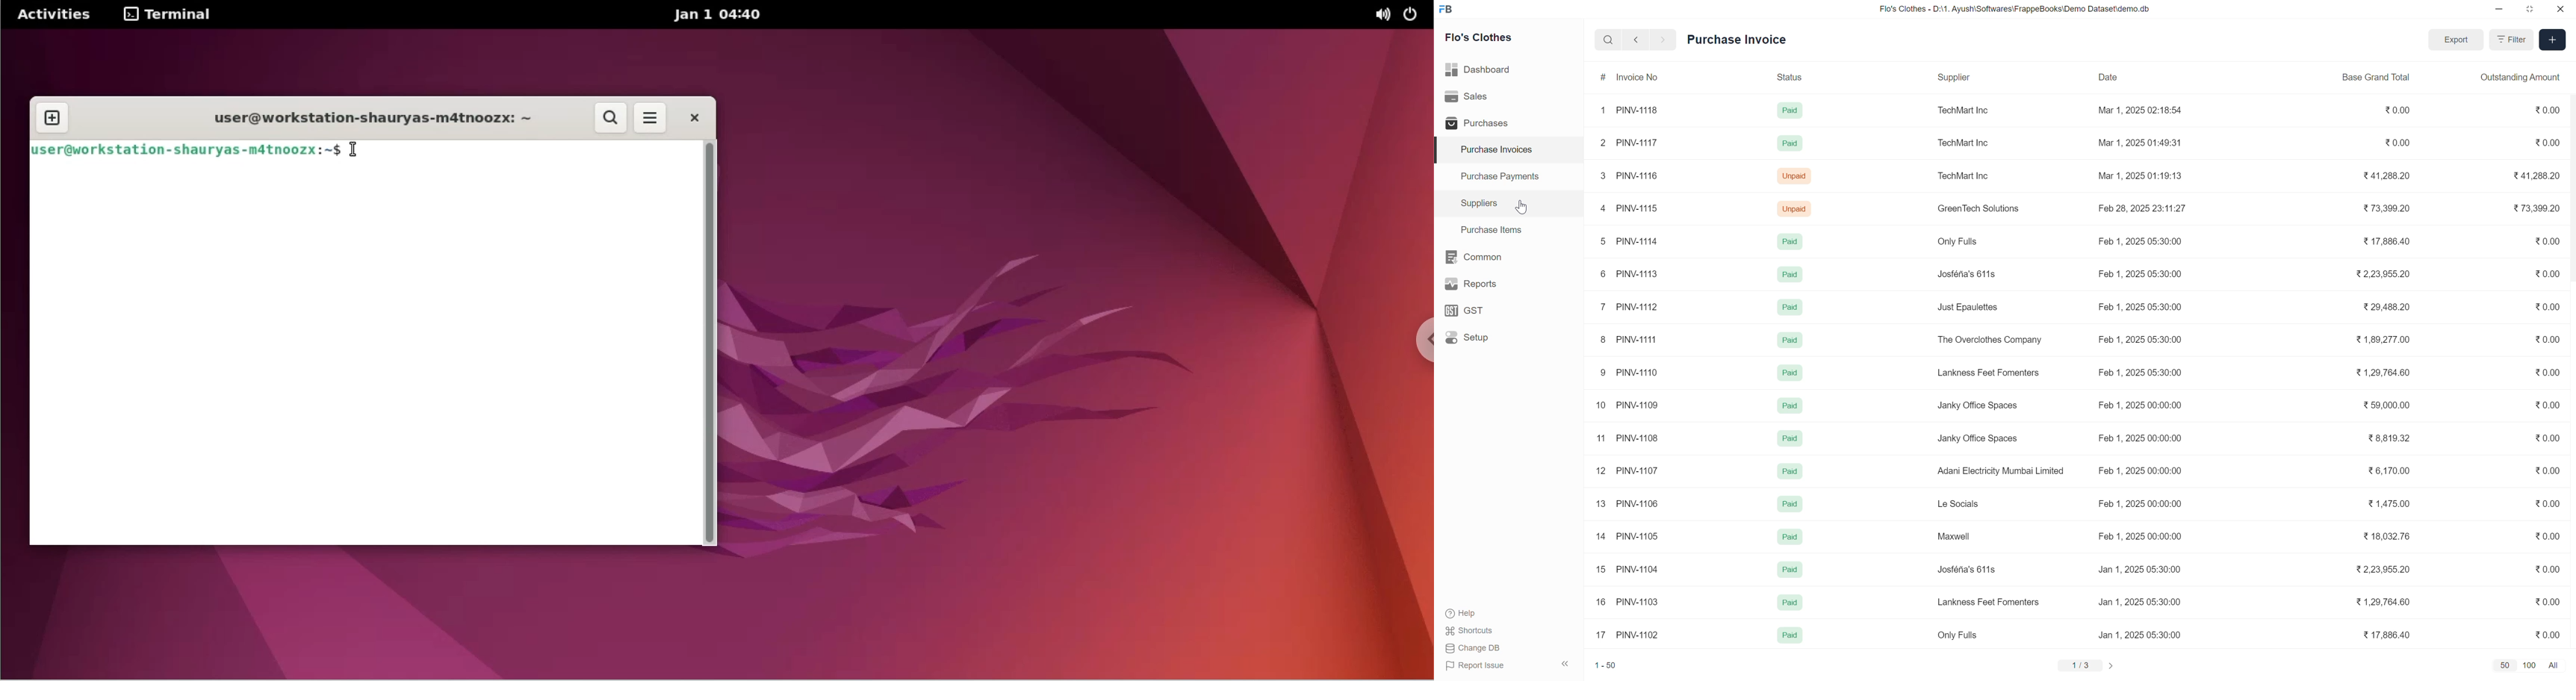  I want to click on Flo's Clothes, so click(1477, 37).